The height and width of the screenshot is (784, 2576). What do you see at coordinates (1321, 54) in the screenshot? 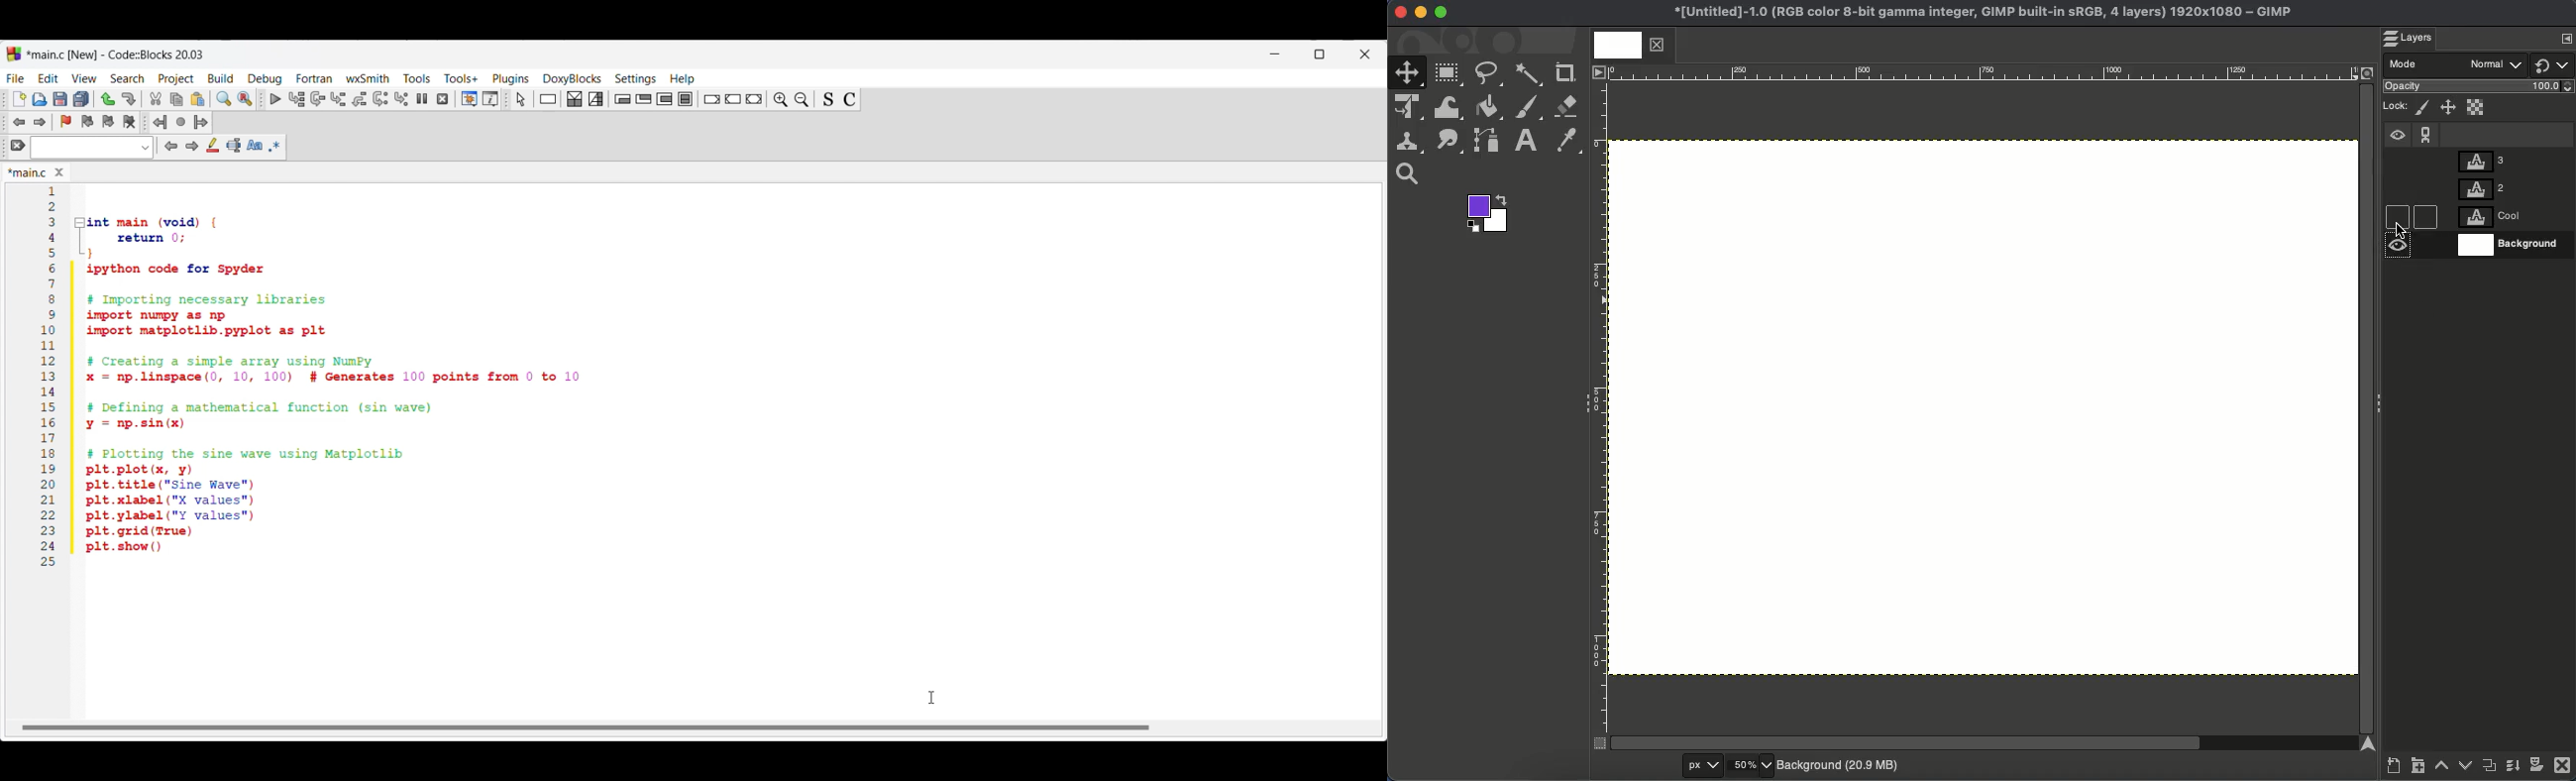
I see `Change tab dimension` at bounding box center [1321, 54].